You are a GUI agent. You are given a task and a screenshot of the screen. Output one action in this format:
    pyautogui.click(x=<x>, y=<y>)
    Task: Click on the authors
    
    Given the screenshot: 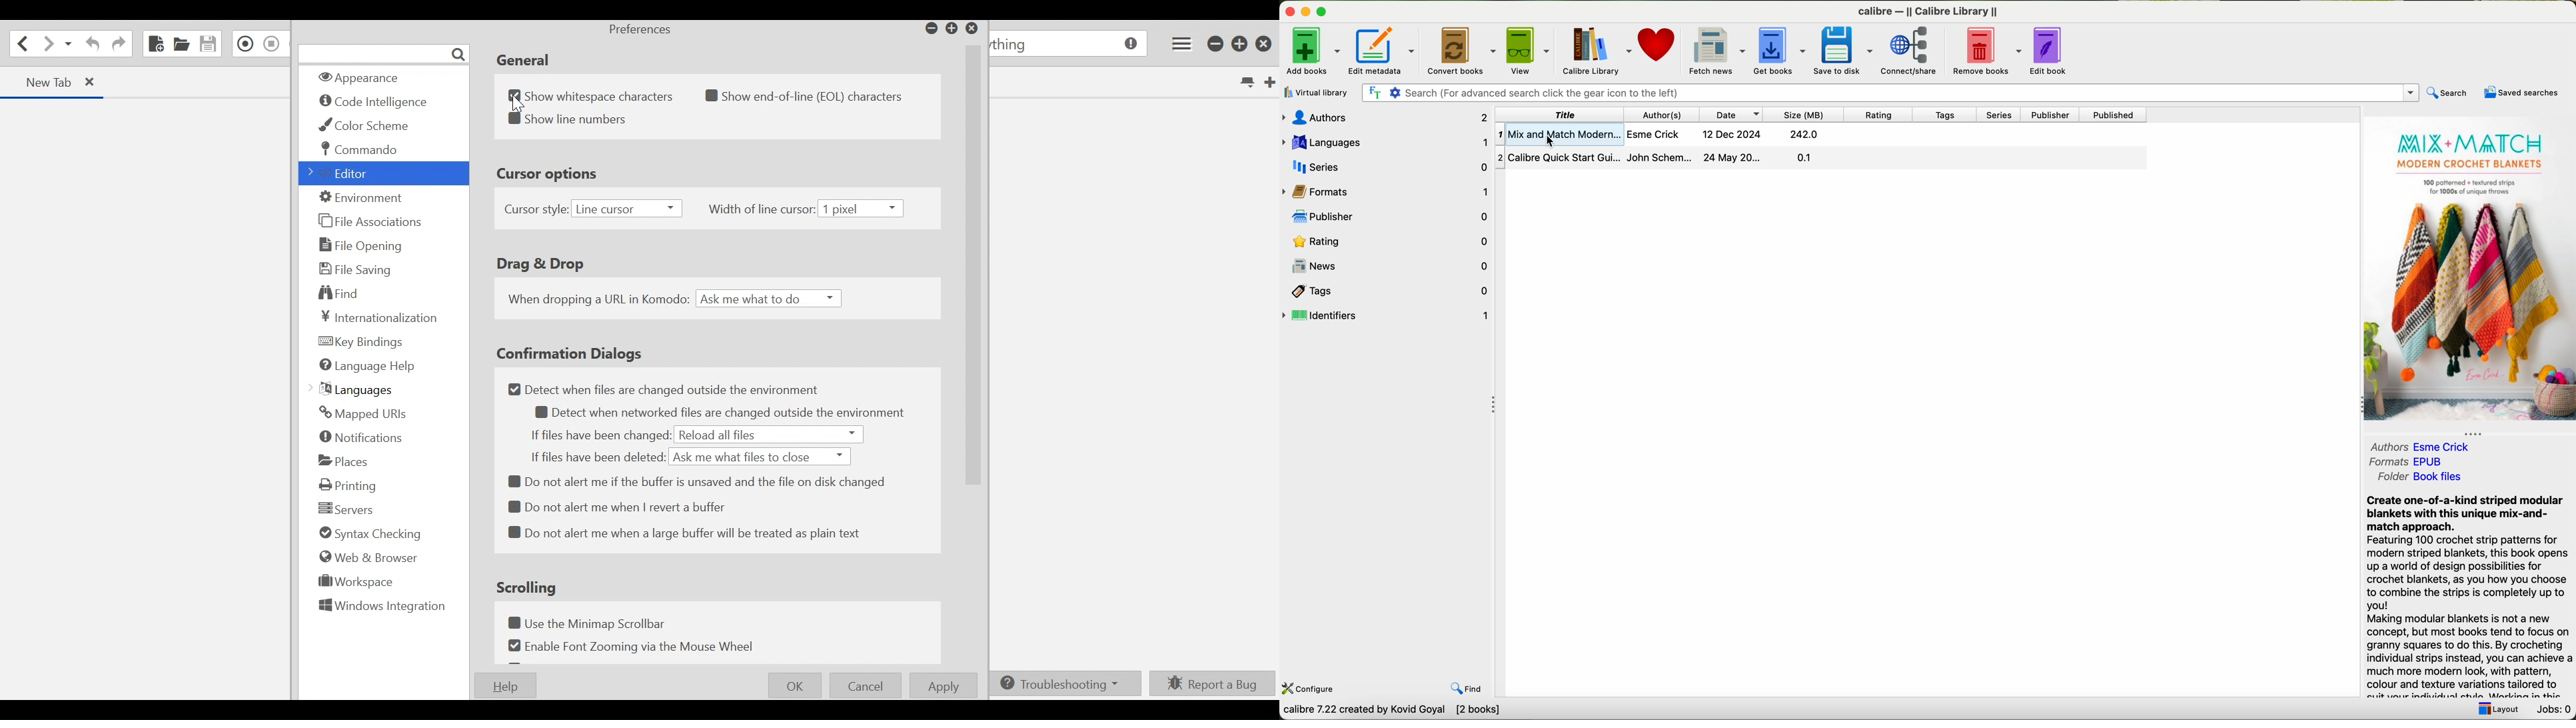 What is the action you would take?
    pyautogui.click(x=1386, y=119)
    